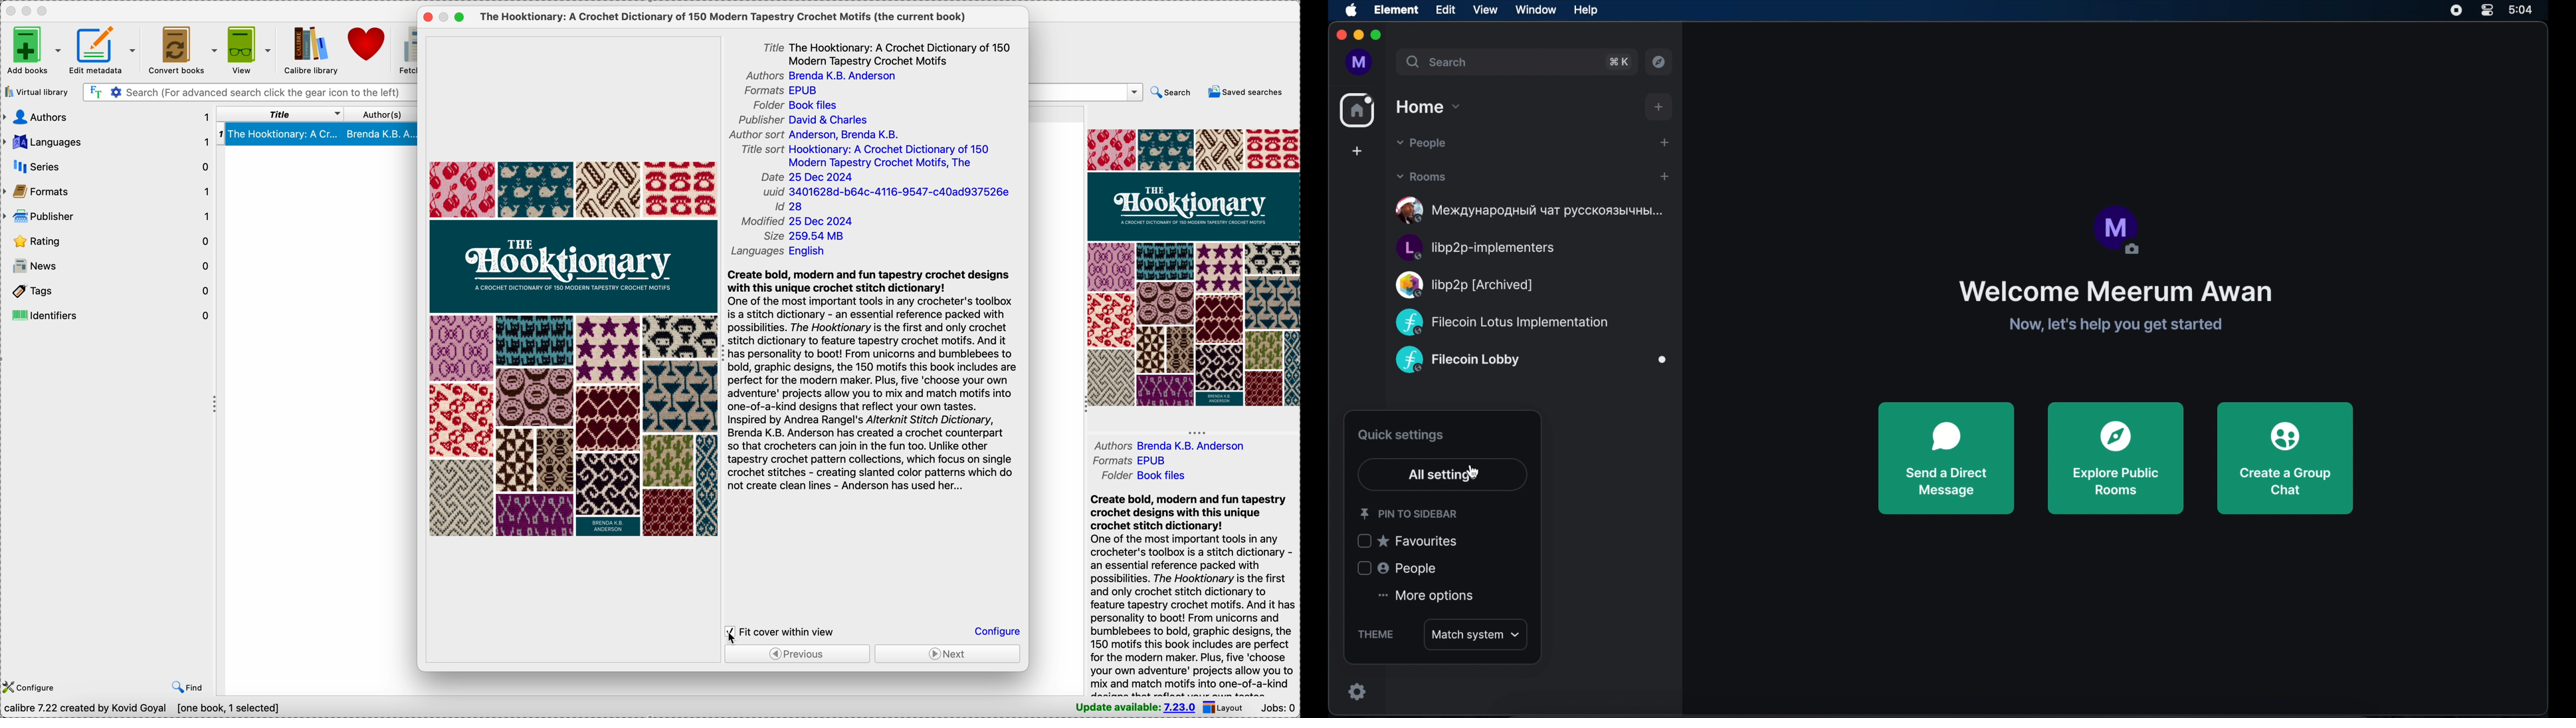 The height and width of the screenshot is (728, 2576). What do you see at coordinates (145, 709) in the screenshot?
I see `data` at bounding box center [145, 709].